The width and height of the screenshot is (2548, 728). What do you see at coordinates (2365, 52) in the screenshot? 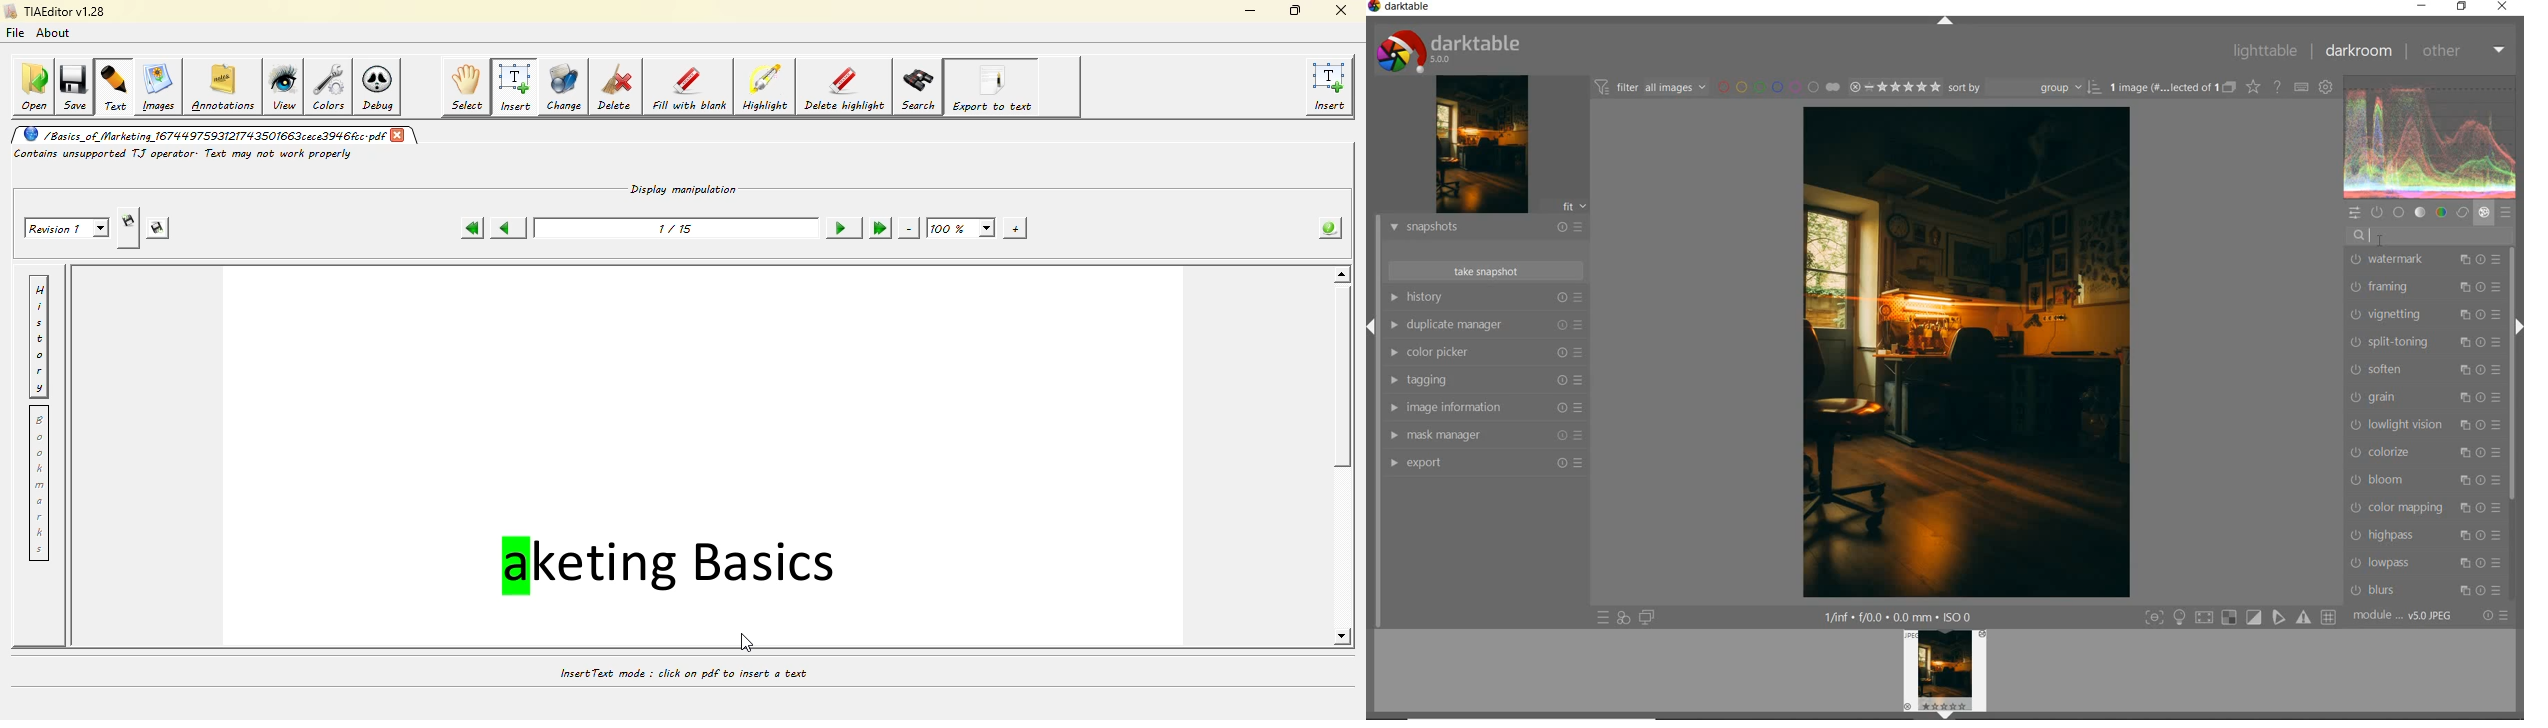
I see `darkroom` at bounding box center [2365, 52].